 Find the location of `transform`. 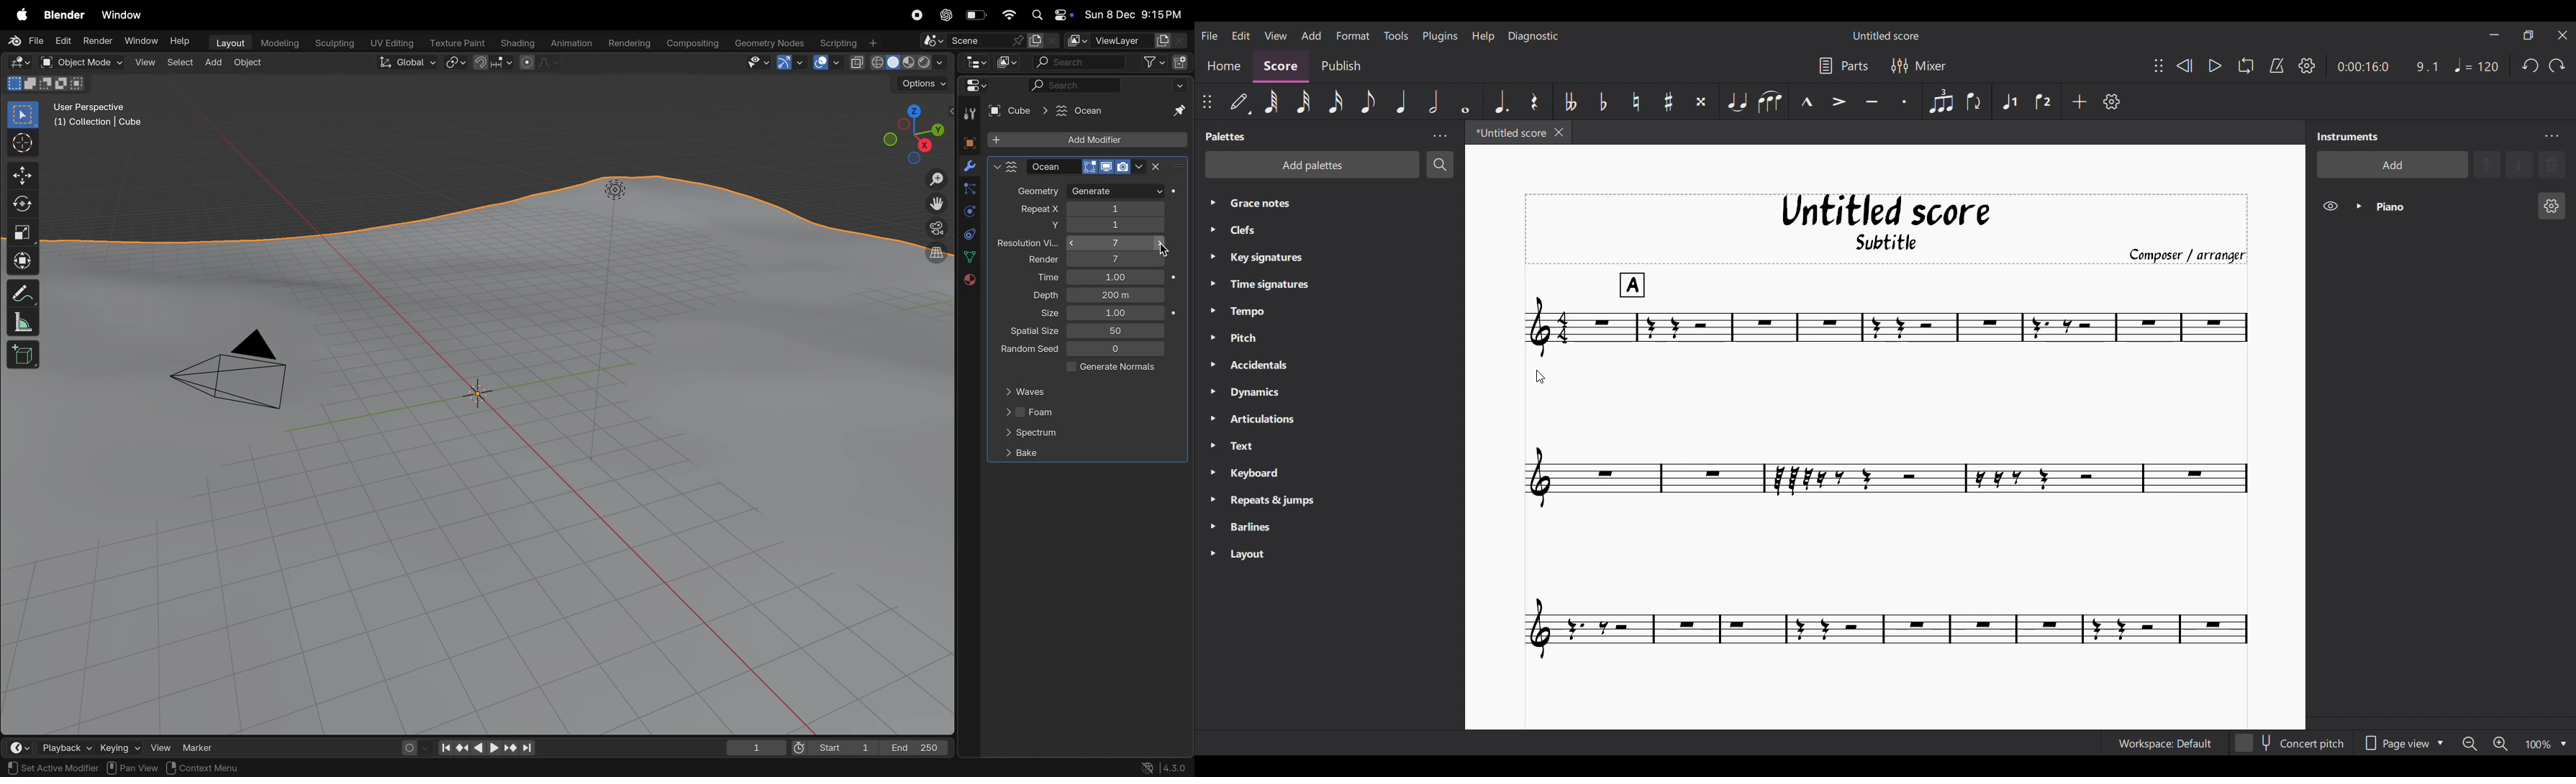

transform is located at coordinates (23, 260).